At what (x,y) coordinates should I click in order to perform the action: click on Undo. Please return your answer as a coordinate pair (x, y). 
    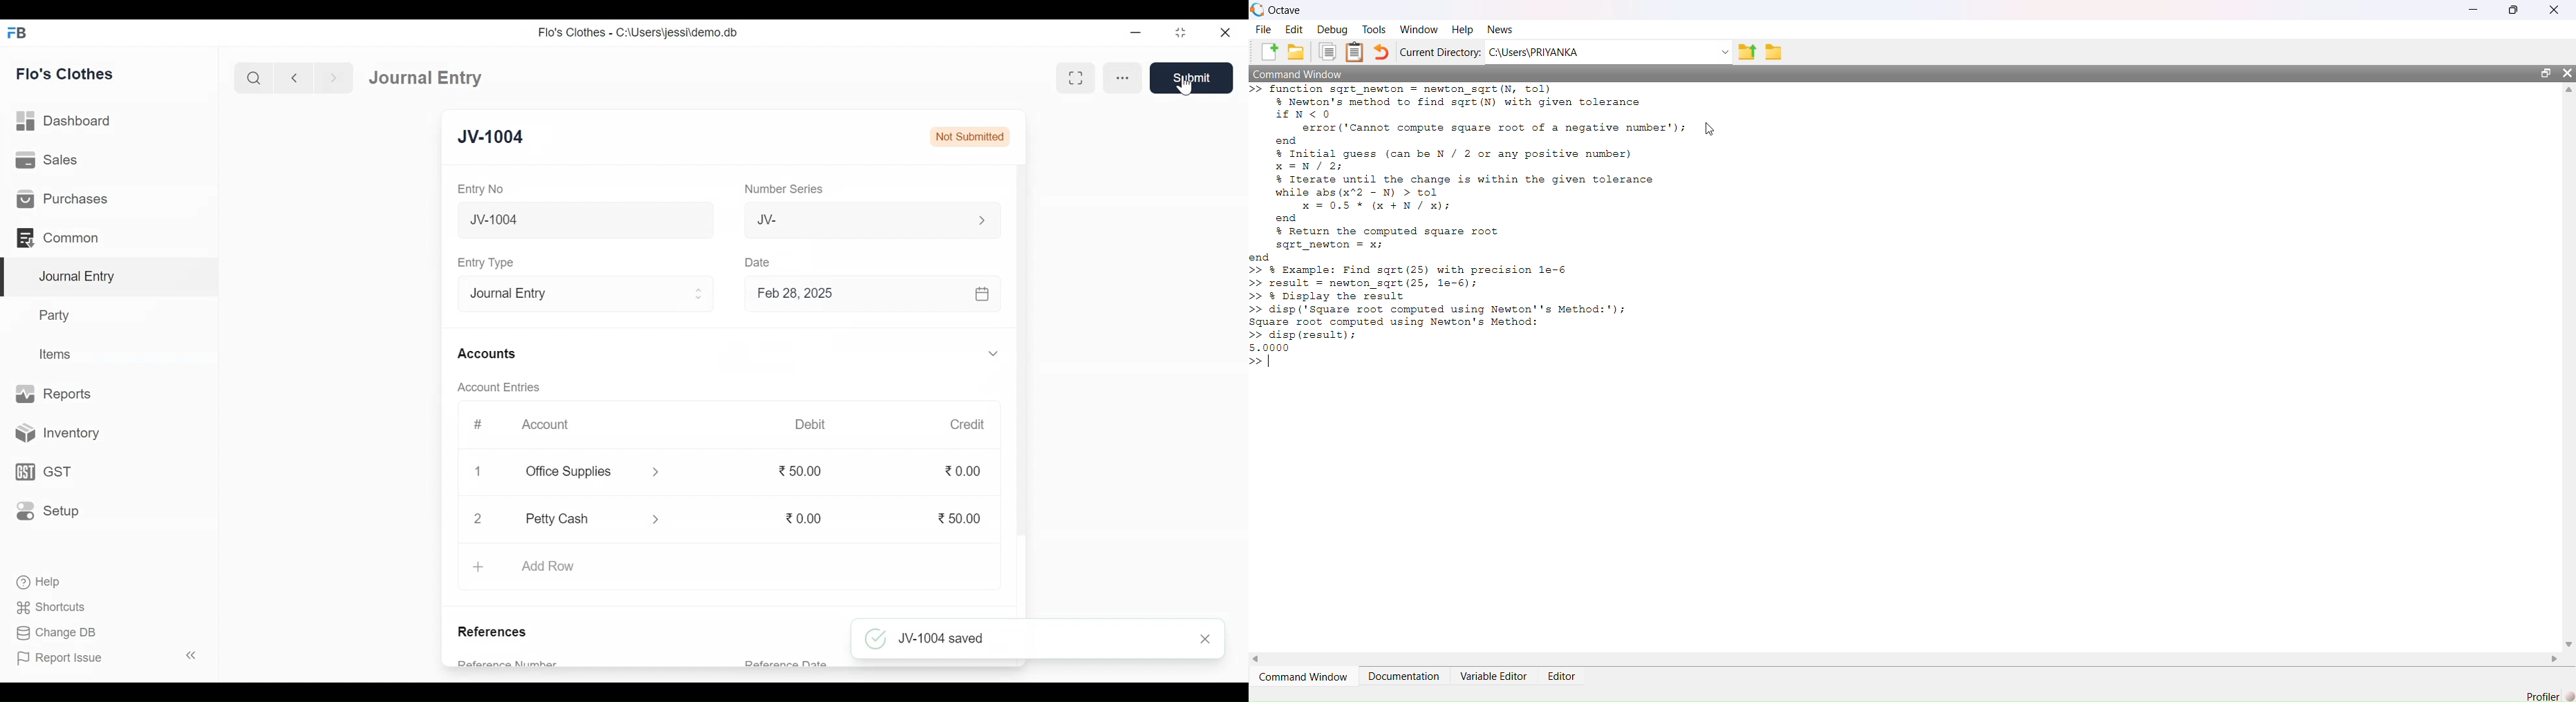
    Looking at the image, I should click on (1382, 51).